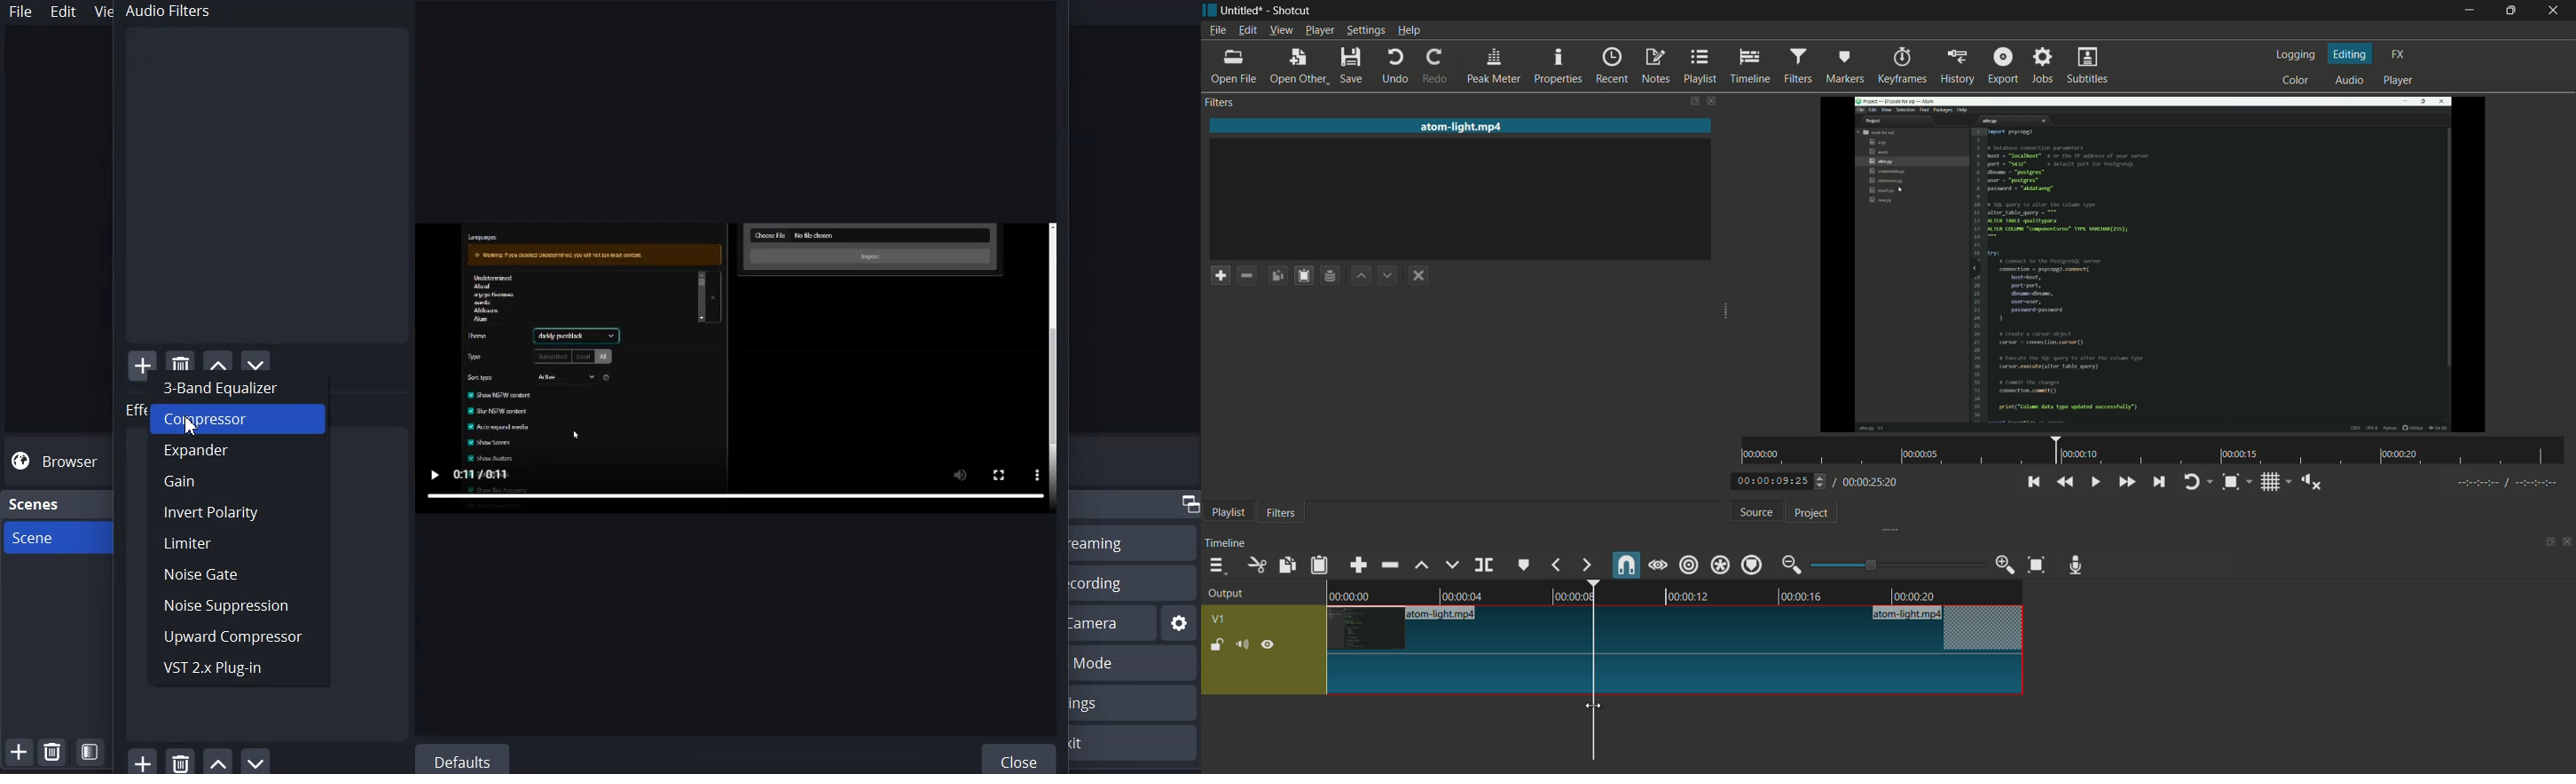  I want to click on copy checked filters, so click(1281, 274).